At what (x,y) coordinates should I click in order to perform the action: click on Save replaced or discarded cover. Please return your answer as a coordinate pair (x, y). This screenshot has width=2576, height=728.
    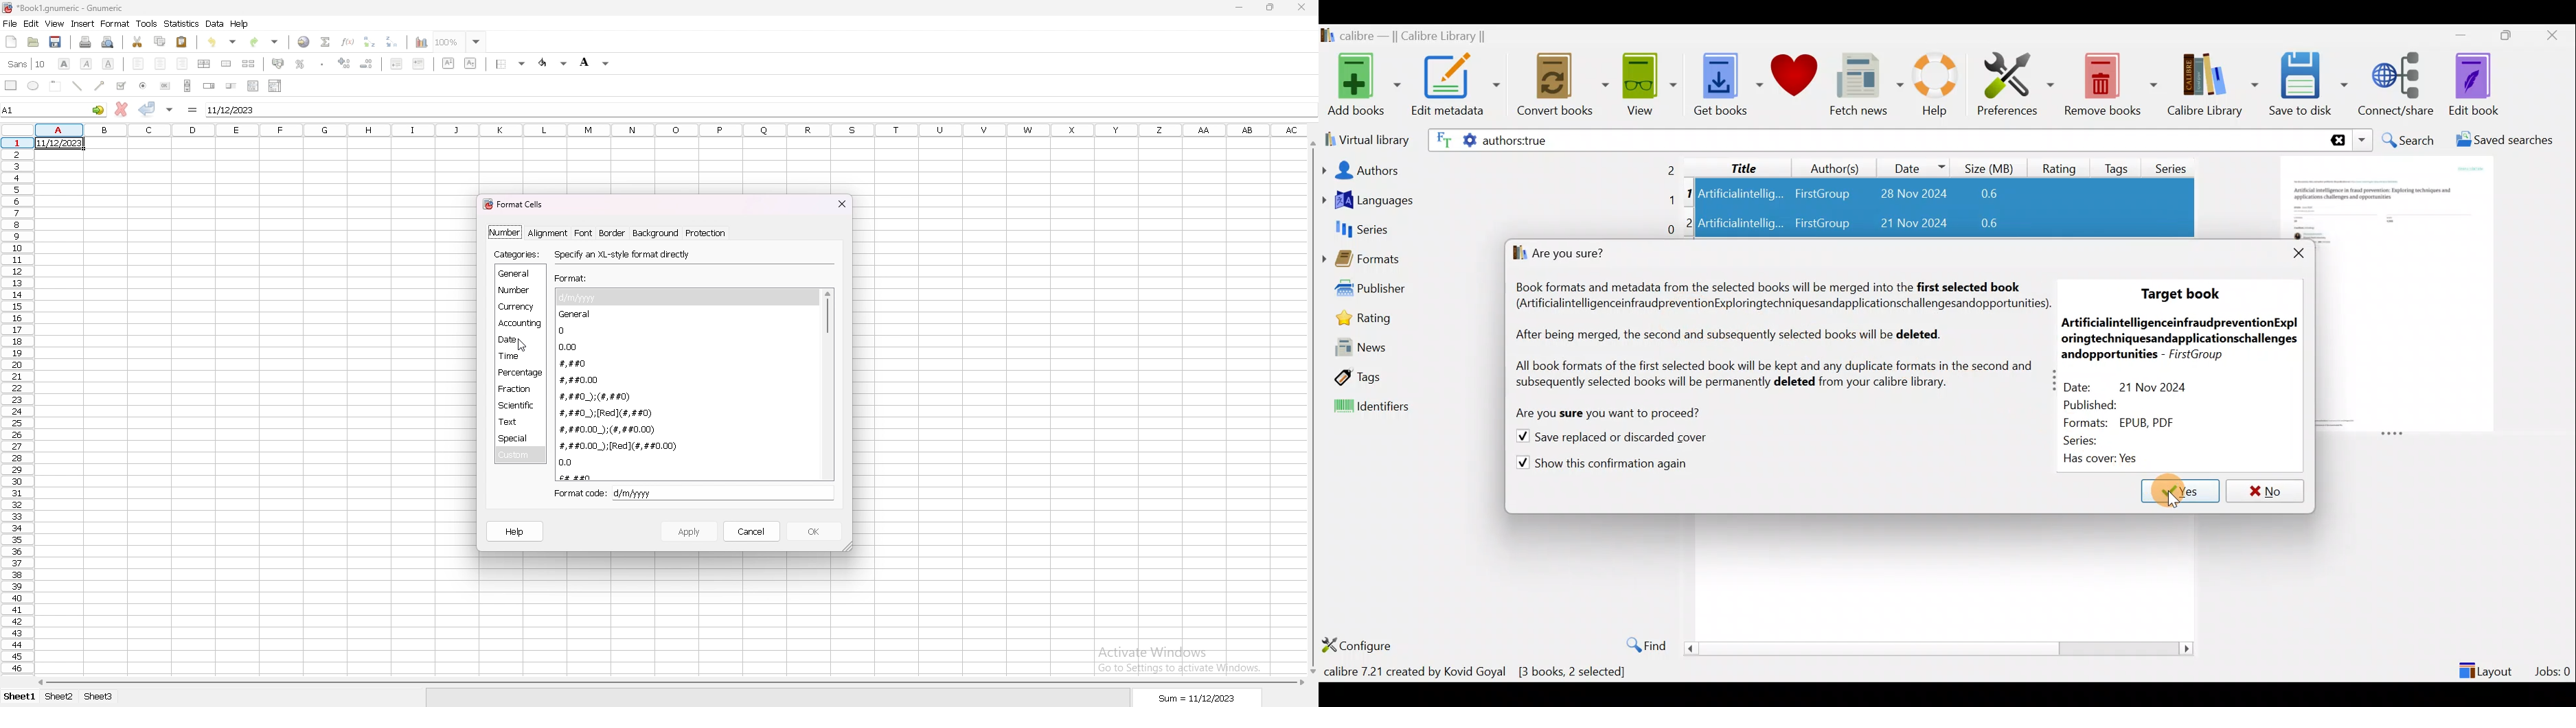
    Looking at the image, I should click on (1611, 438).